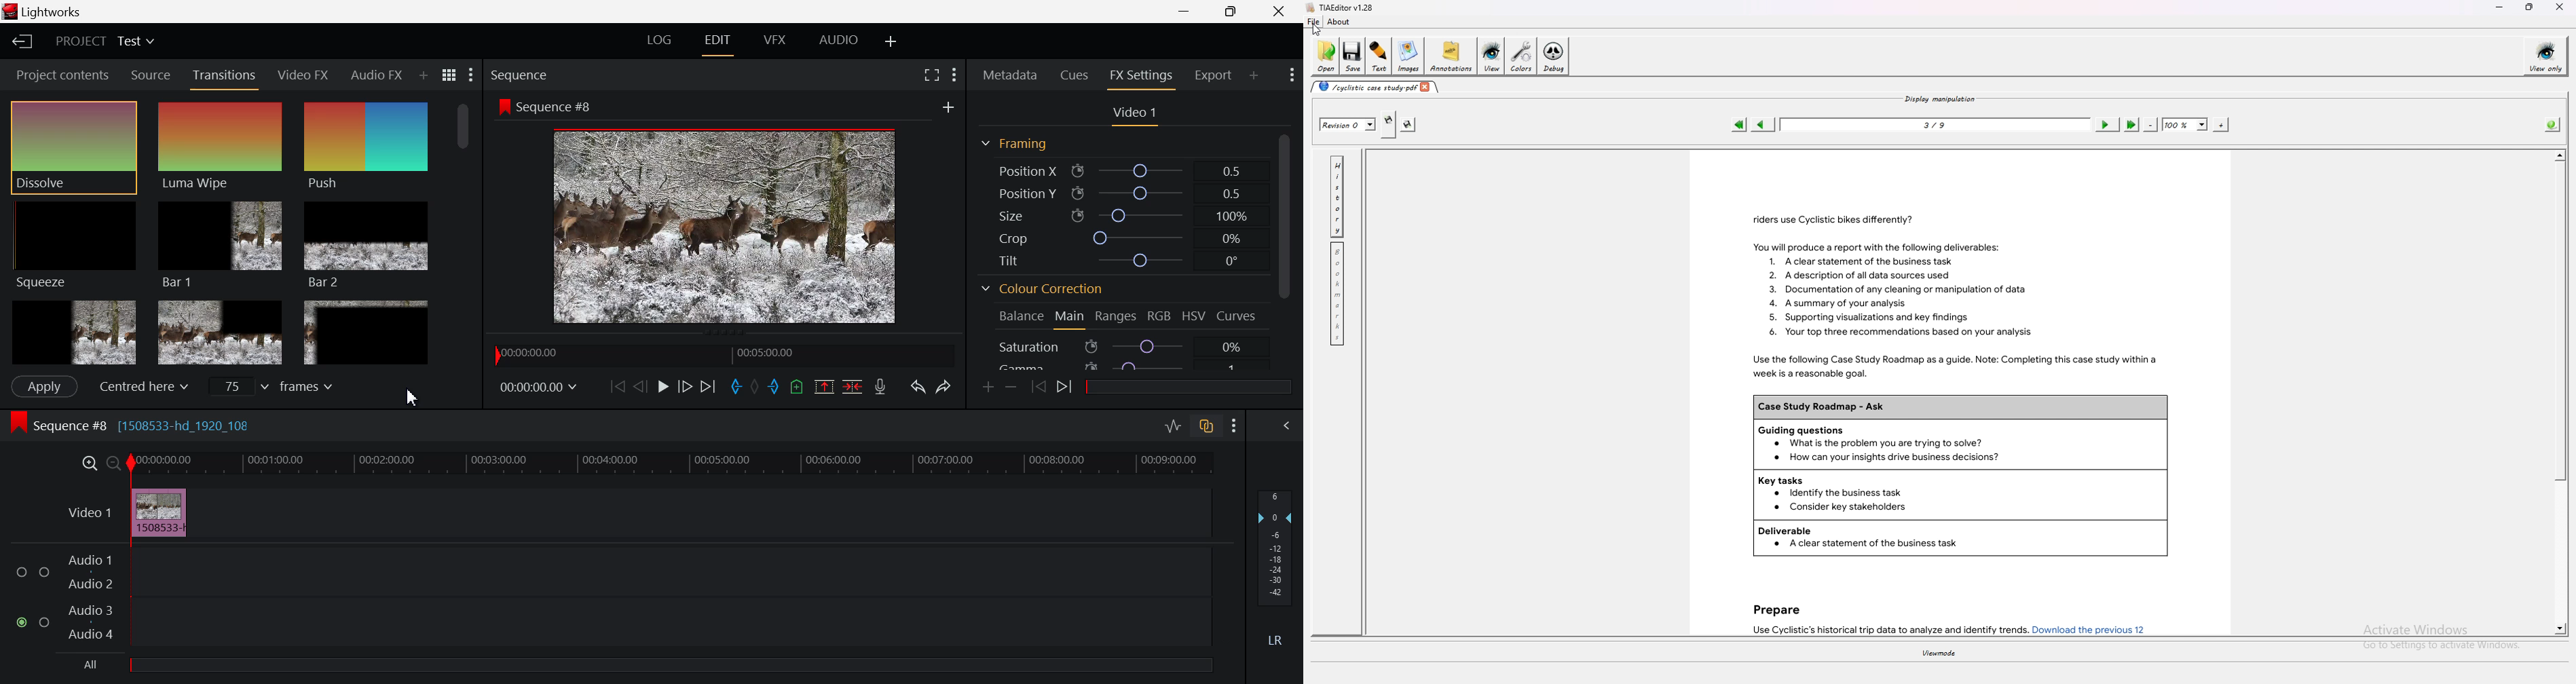 This screenshot has width=2576, height=700. What do you see at coordinates (412, 399) in the screenshot?
I see `Cursor Position AFTER_LAST_ACTION` at bounding box center [412, 399].